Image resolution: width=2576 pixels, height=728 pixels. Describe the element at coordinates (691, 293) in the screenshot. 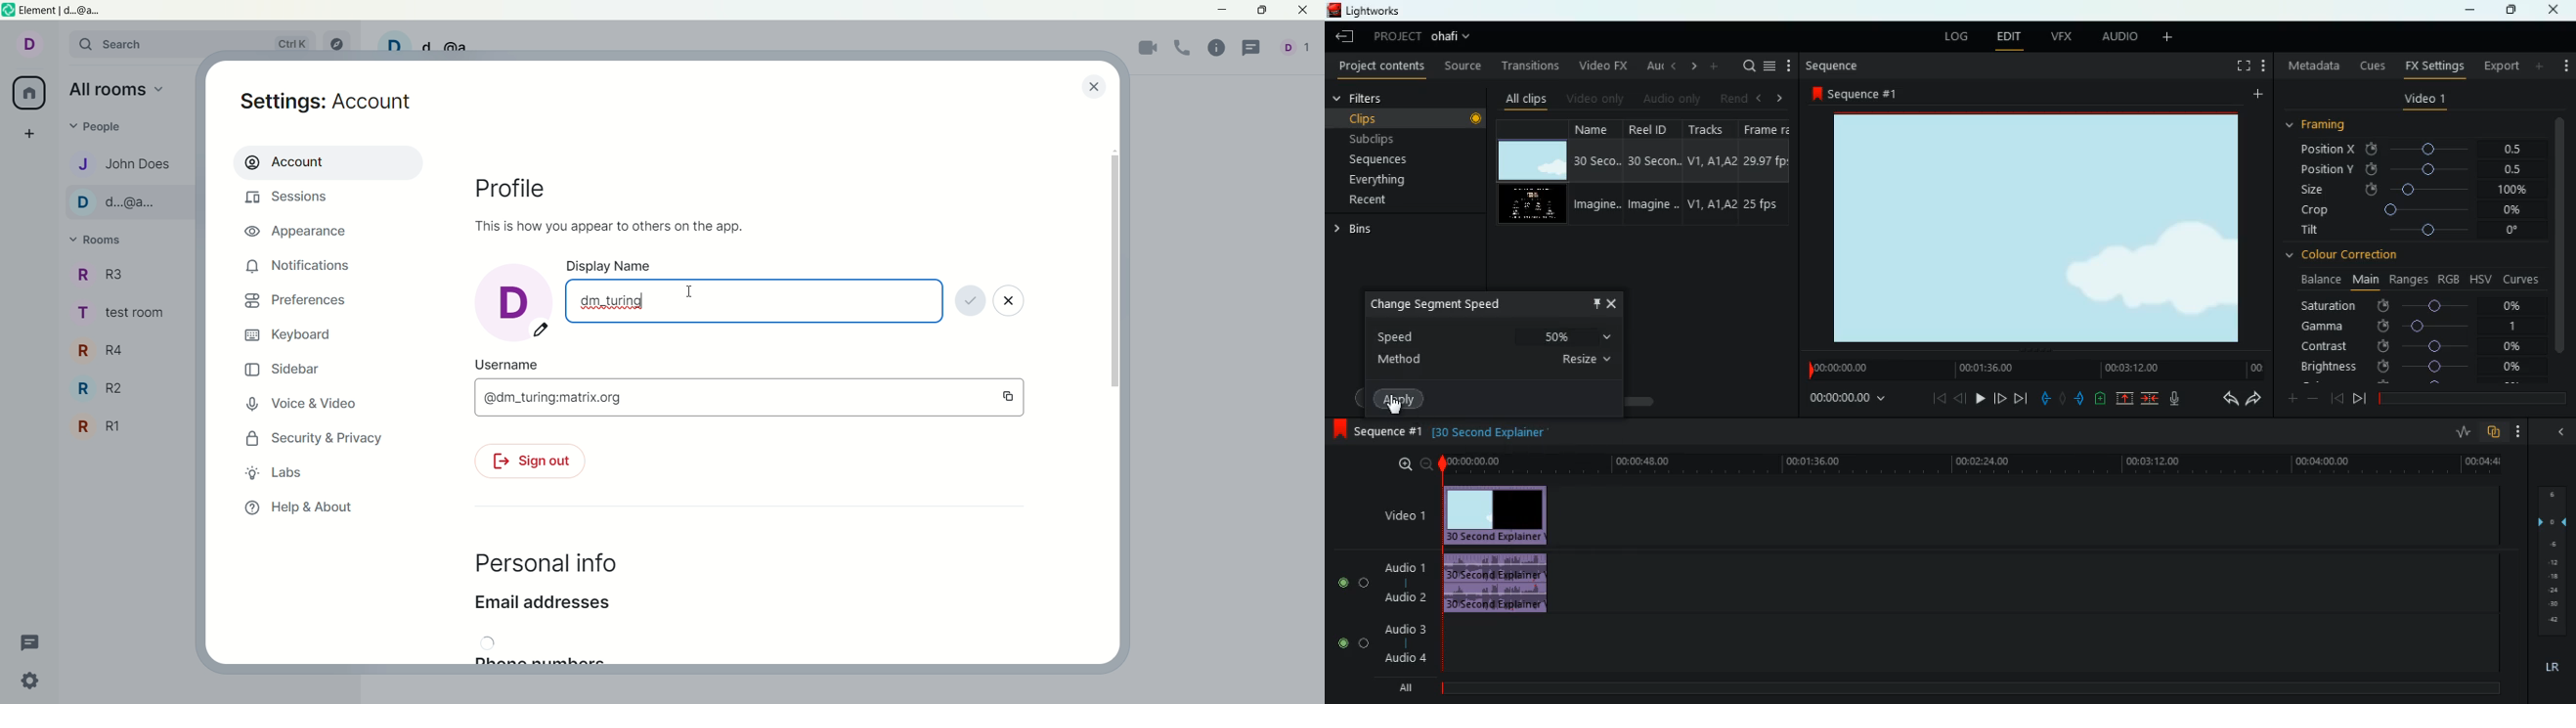

I see `mouse cursor` at that location.